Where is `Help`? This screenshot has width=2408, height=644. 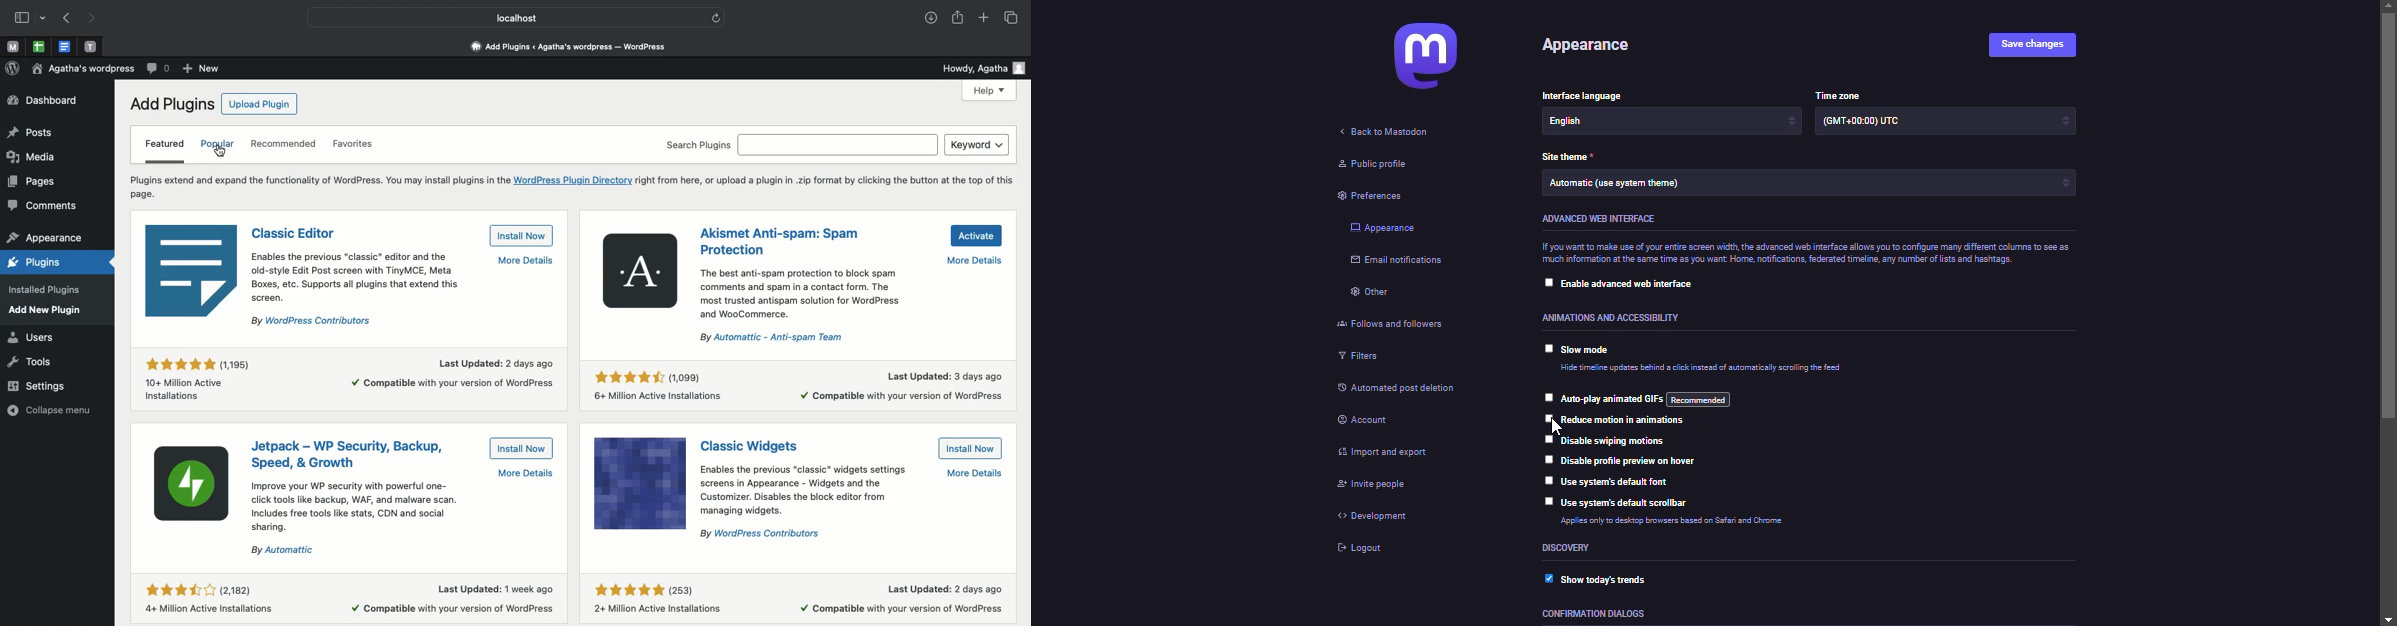 Help is located at coordinates (991, 90).